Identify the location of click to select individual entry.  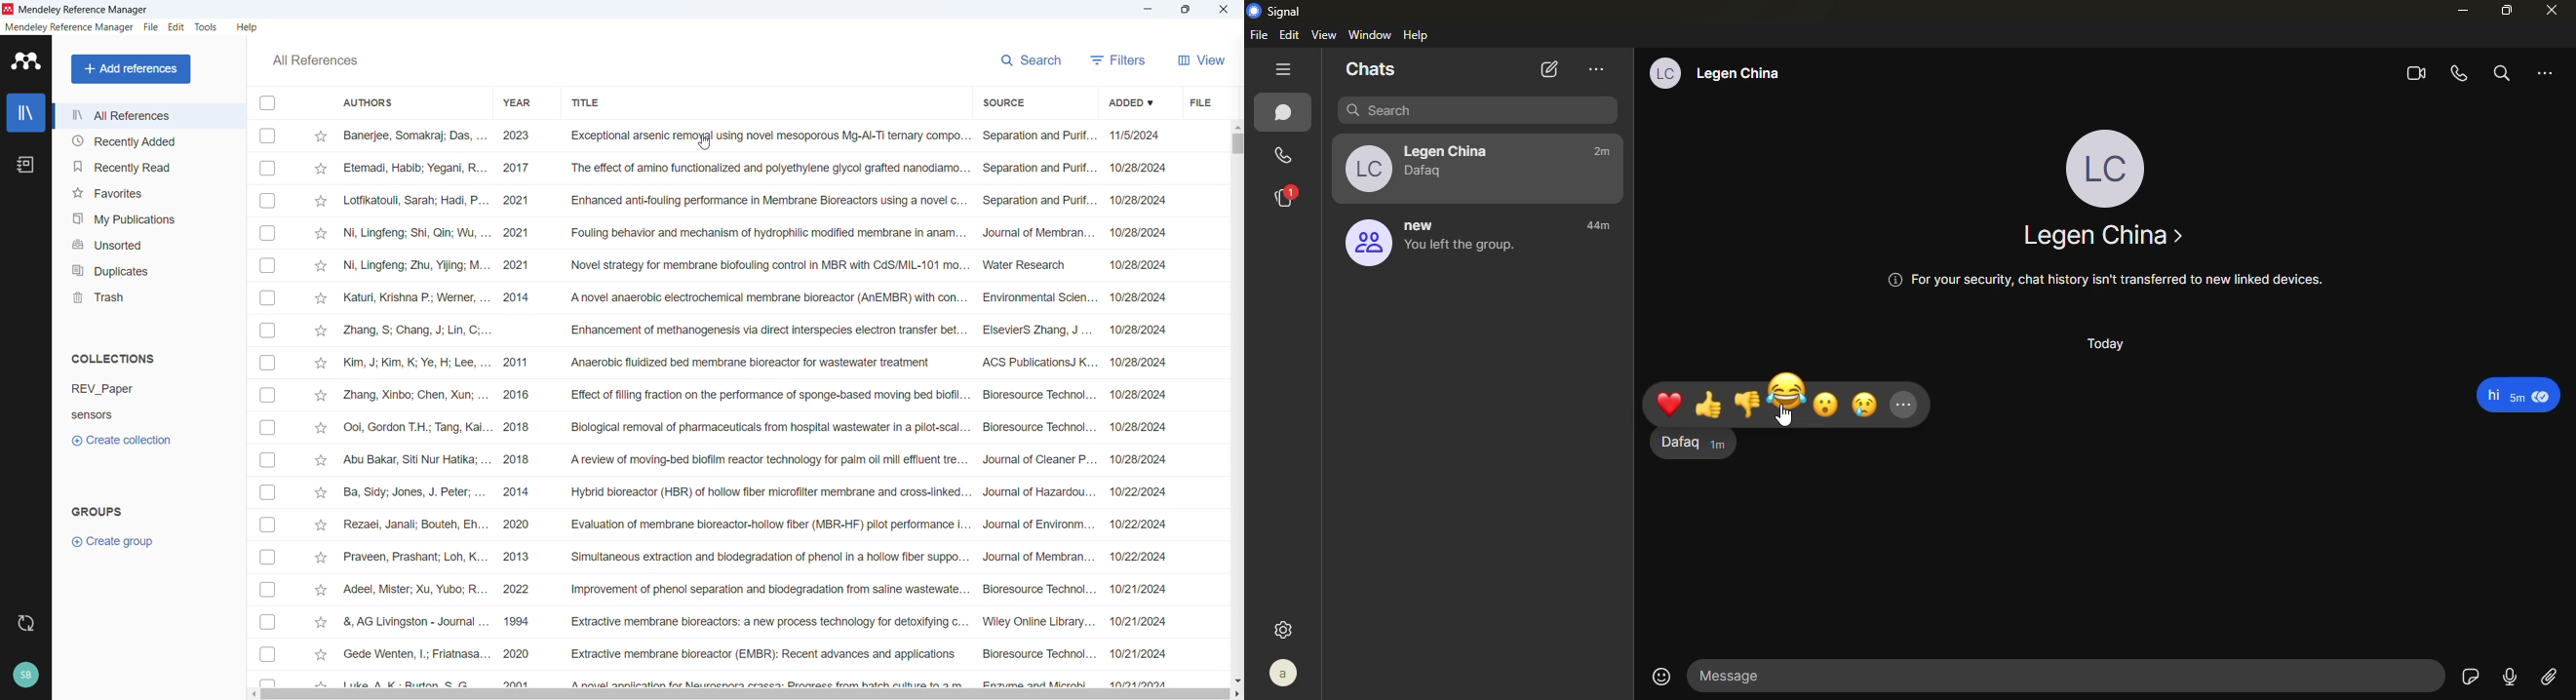
(267, 200).